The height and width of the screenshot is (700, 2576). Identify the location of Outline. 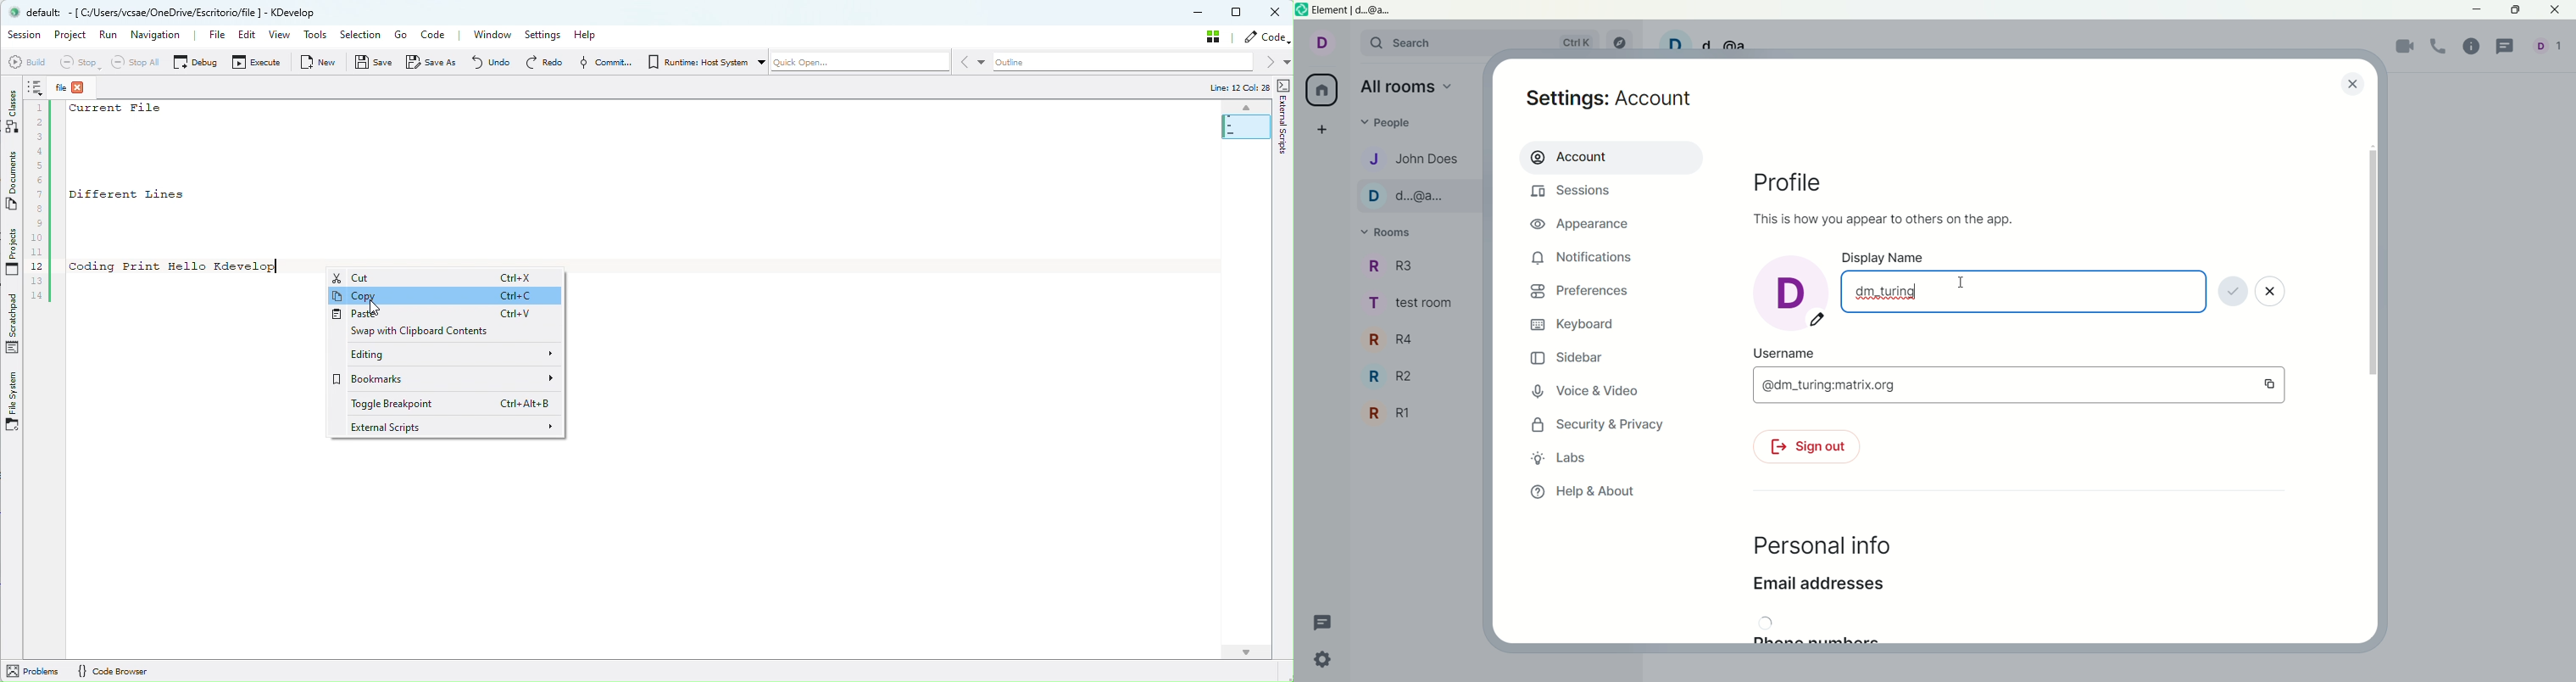
(1123, 62).